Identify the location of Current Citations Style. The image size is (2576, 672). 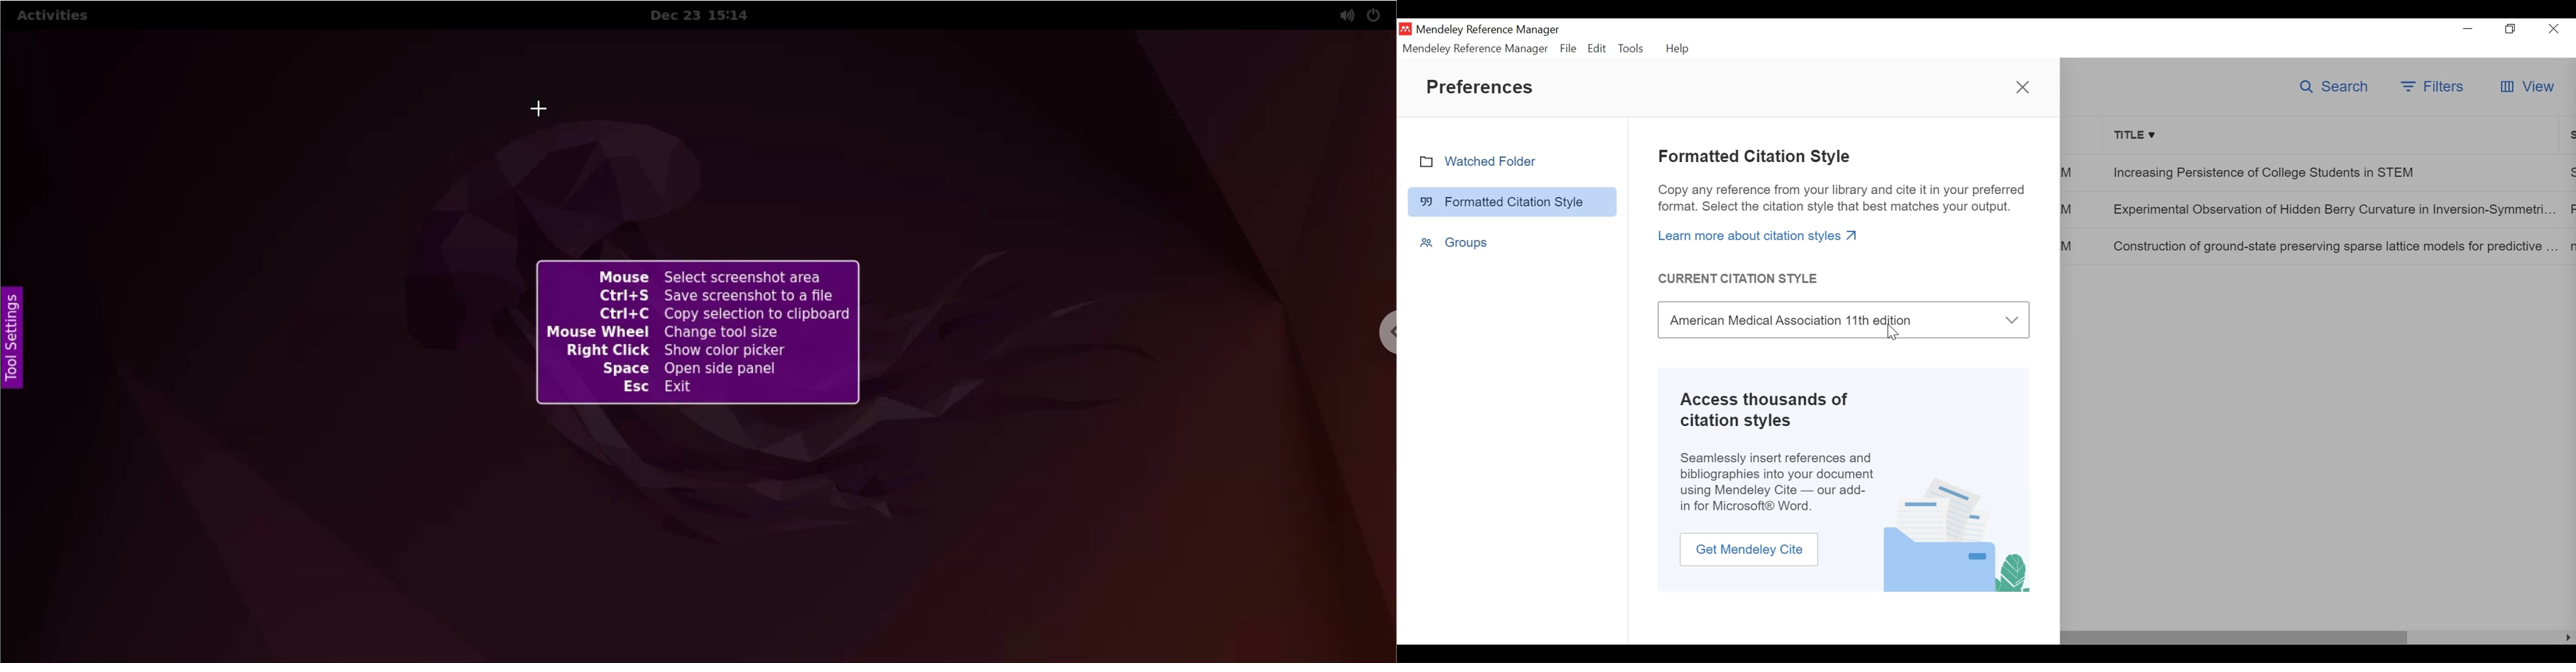
(1741, 278).